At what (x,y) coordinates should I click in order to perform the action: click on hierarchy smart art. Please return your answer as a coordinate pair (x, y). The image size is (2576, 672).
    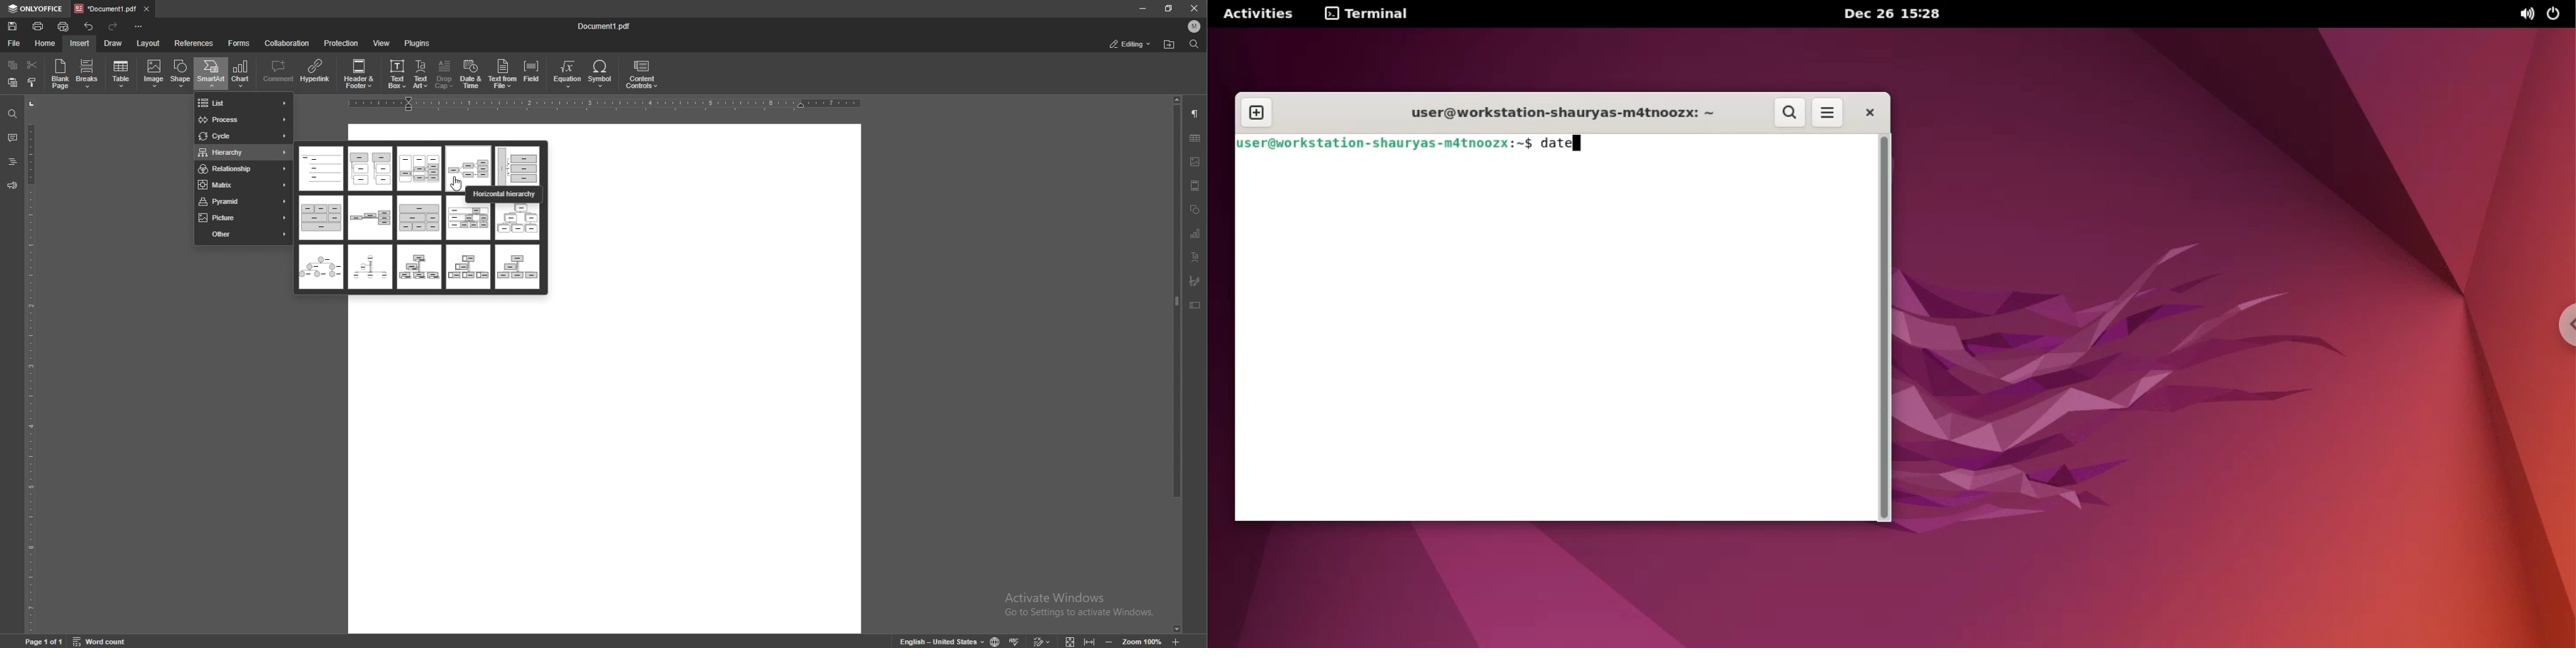
    Looking at the image, I should click on (468, 165).